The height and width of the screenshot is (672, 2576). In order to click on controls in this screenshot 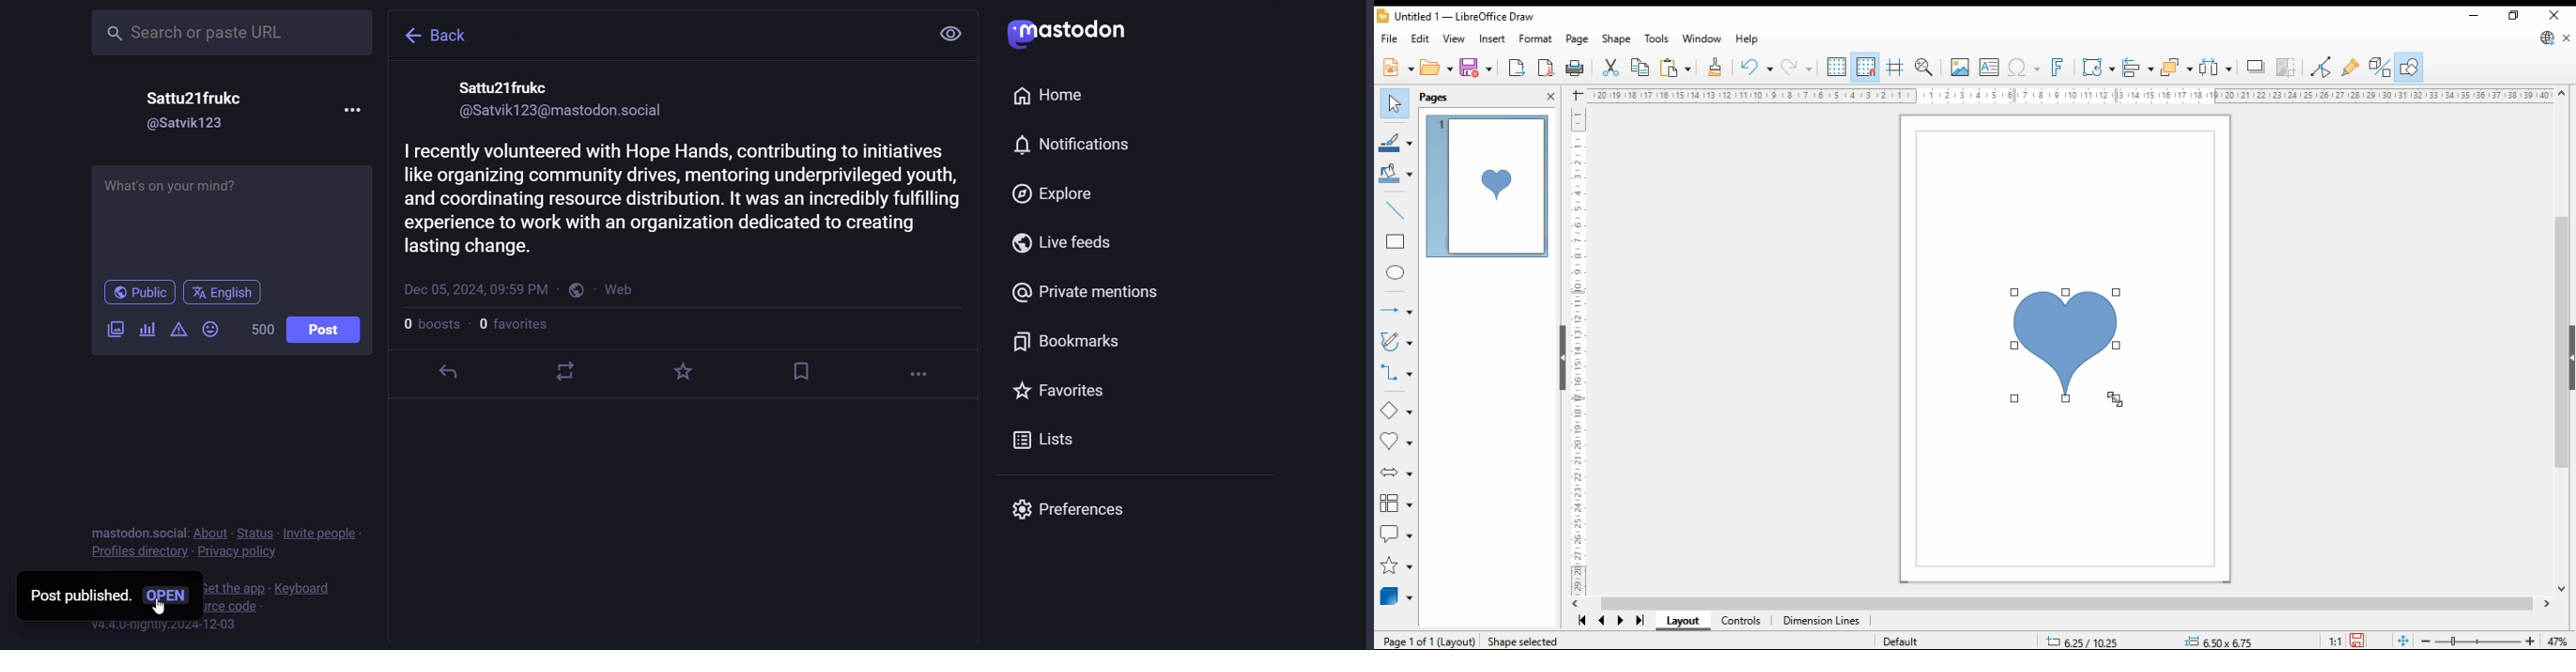, I will do `click(1742, 623)`.